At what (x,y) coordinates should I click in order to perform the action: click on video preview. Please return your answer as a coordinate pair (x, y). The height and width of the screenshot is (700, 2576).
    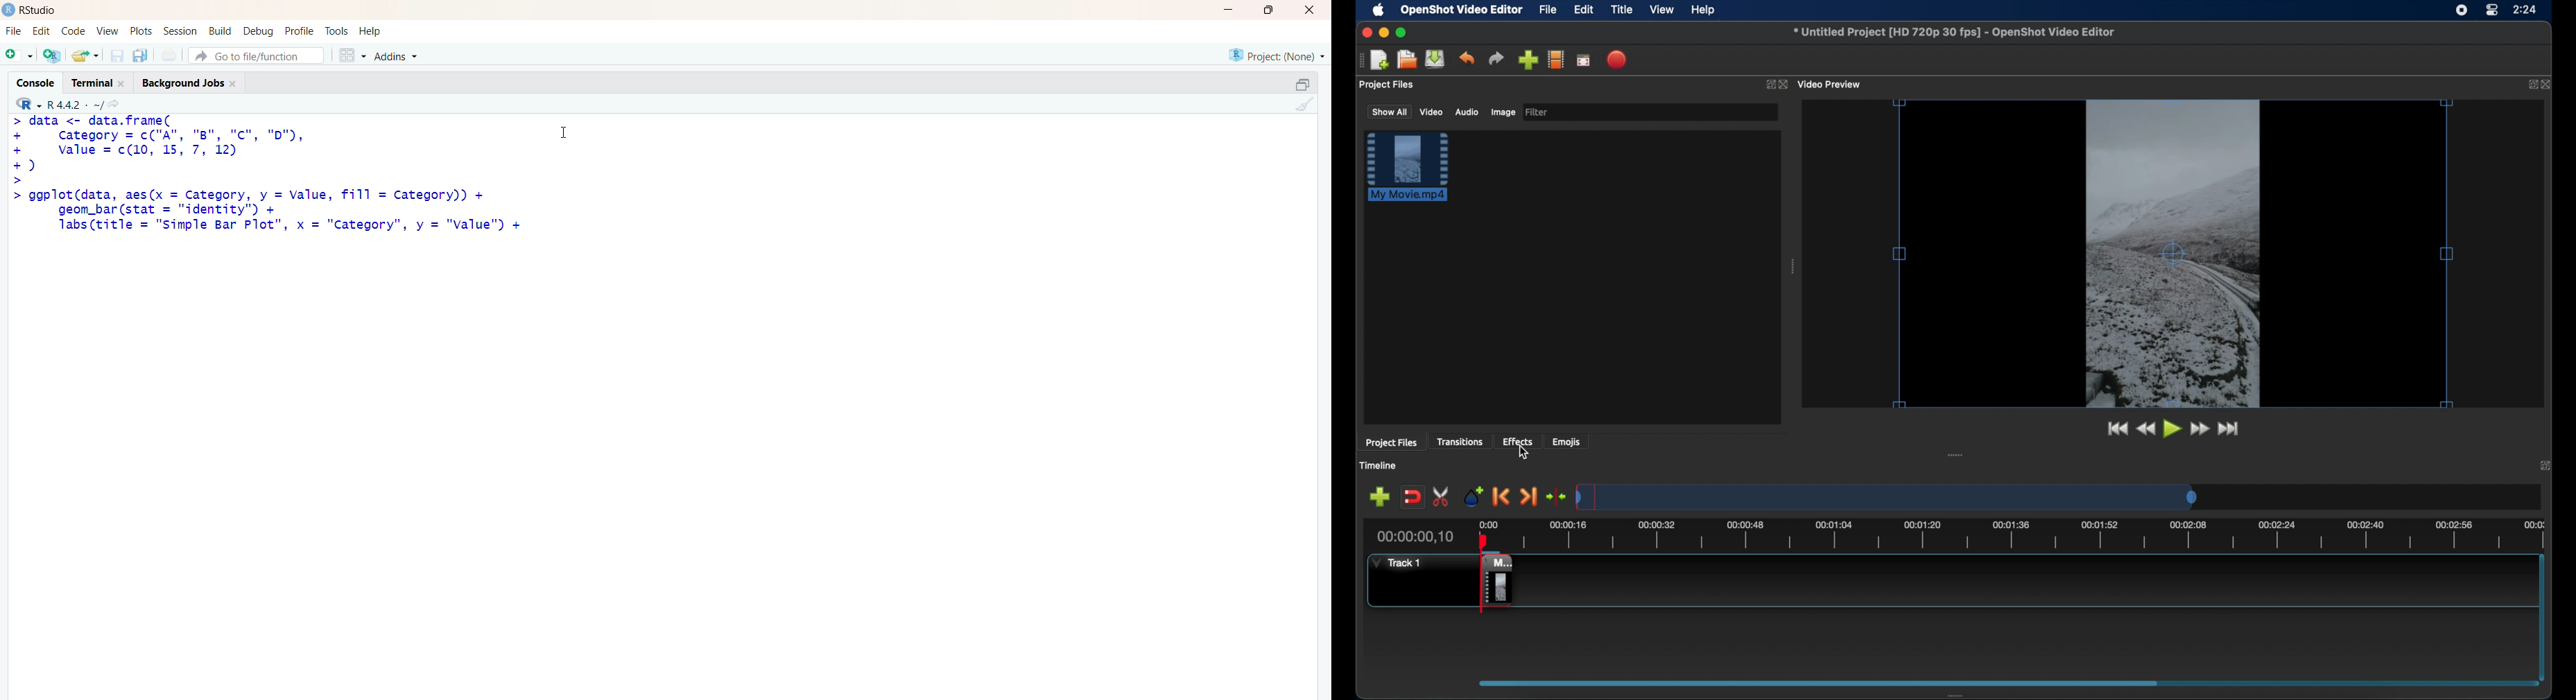
    Looking at the image, I should click on (1831, 84).